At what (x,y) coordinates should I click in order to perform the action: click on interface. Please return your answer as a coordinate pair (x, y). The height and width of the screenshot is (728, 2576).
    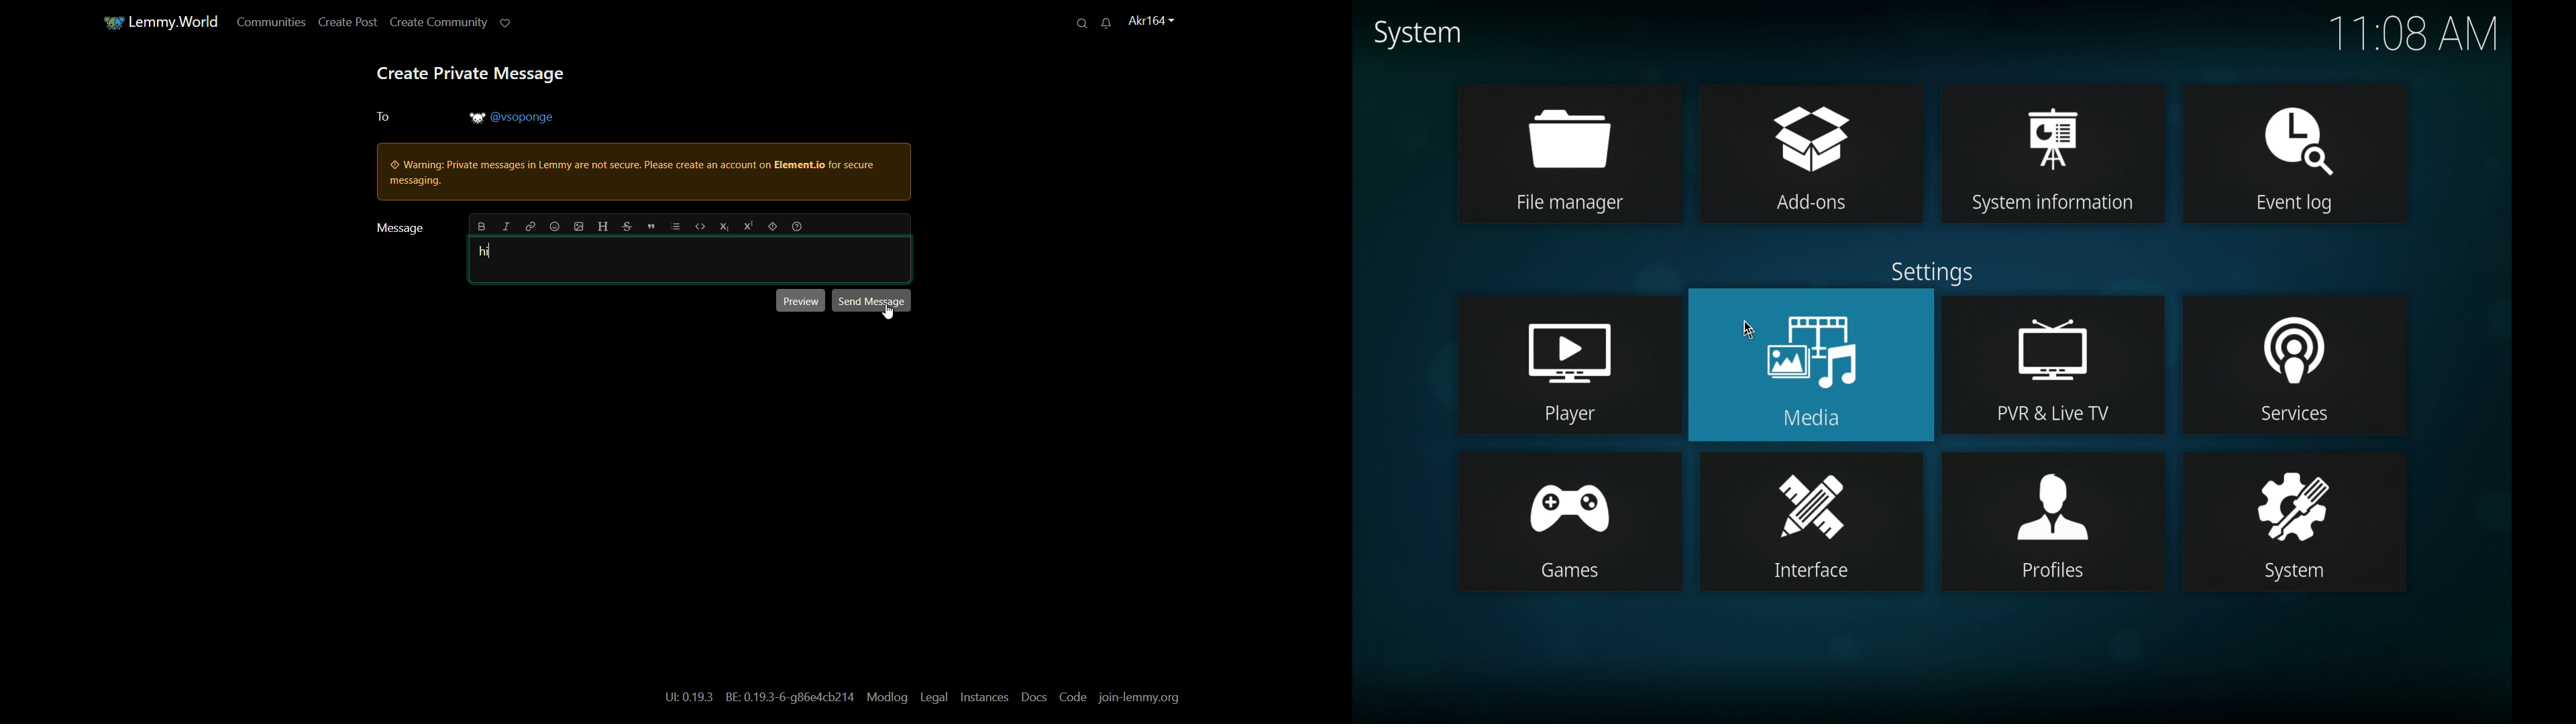
    Looking at the image, I should click on (1812, 521).